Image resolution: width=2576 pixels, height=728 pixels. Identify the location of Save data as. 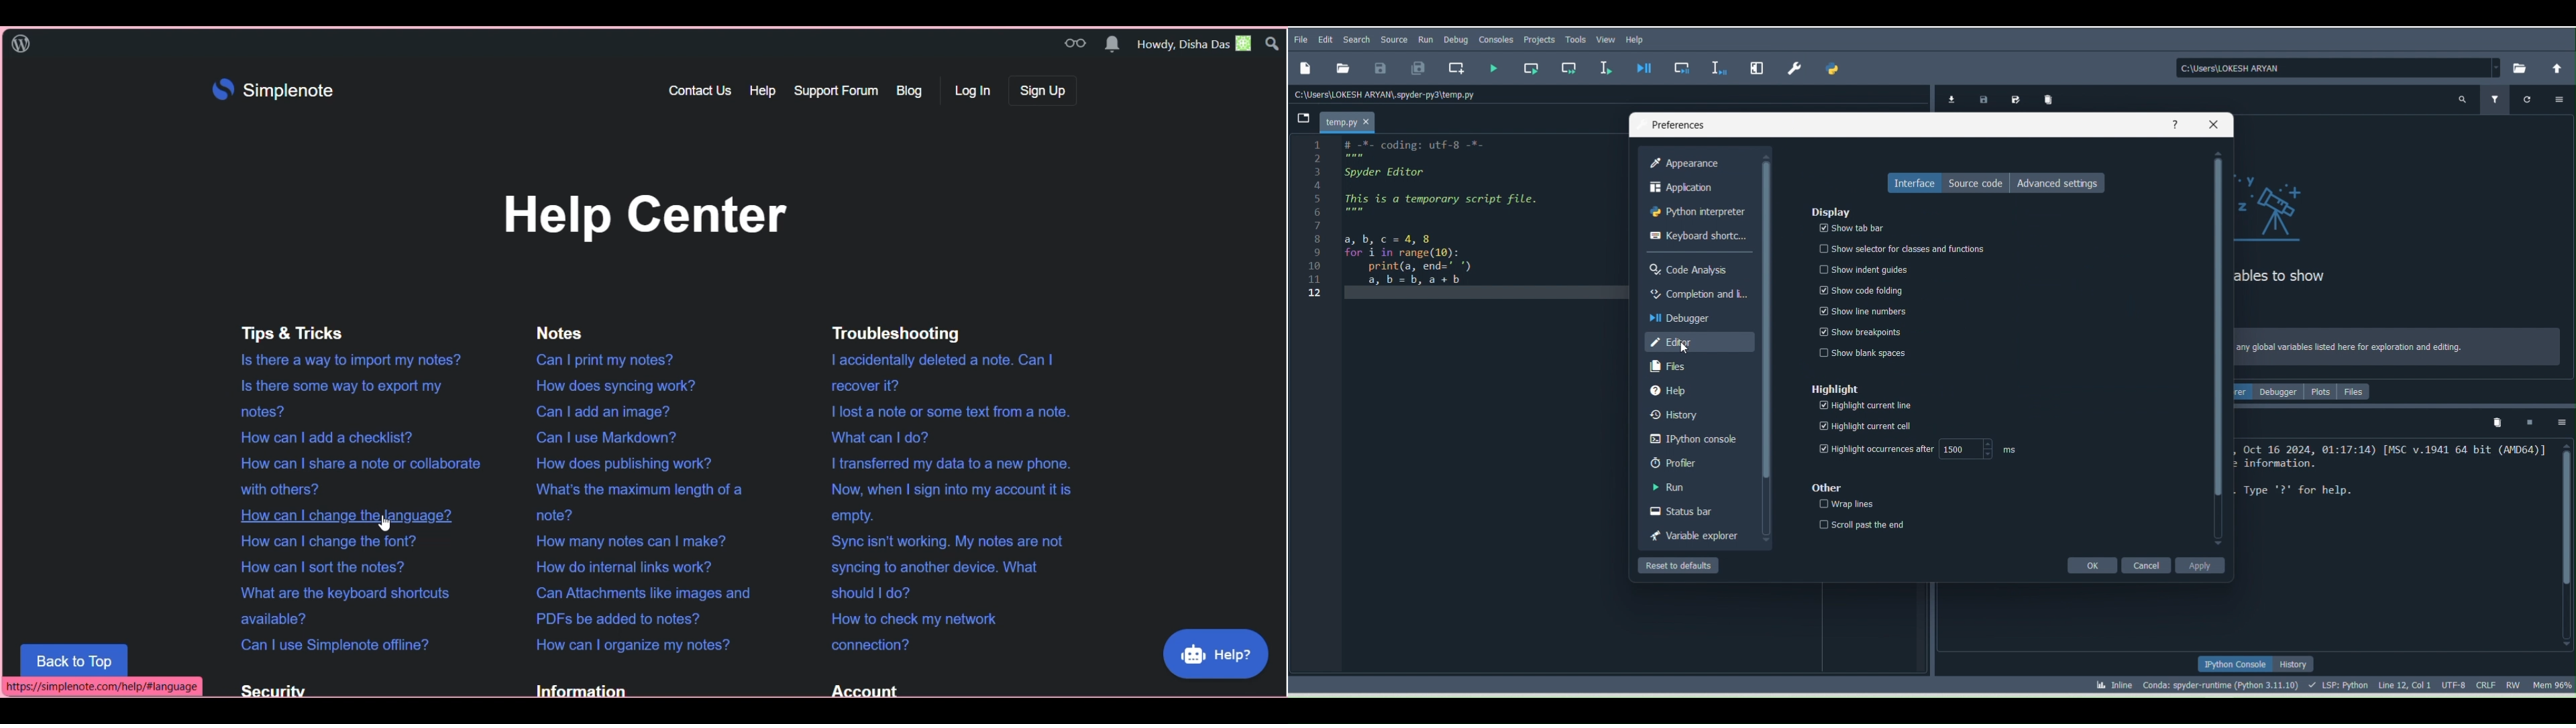
(2015, 99).